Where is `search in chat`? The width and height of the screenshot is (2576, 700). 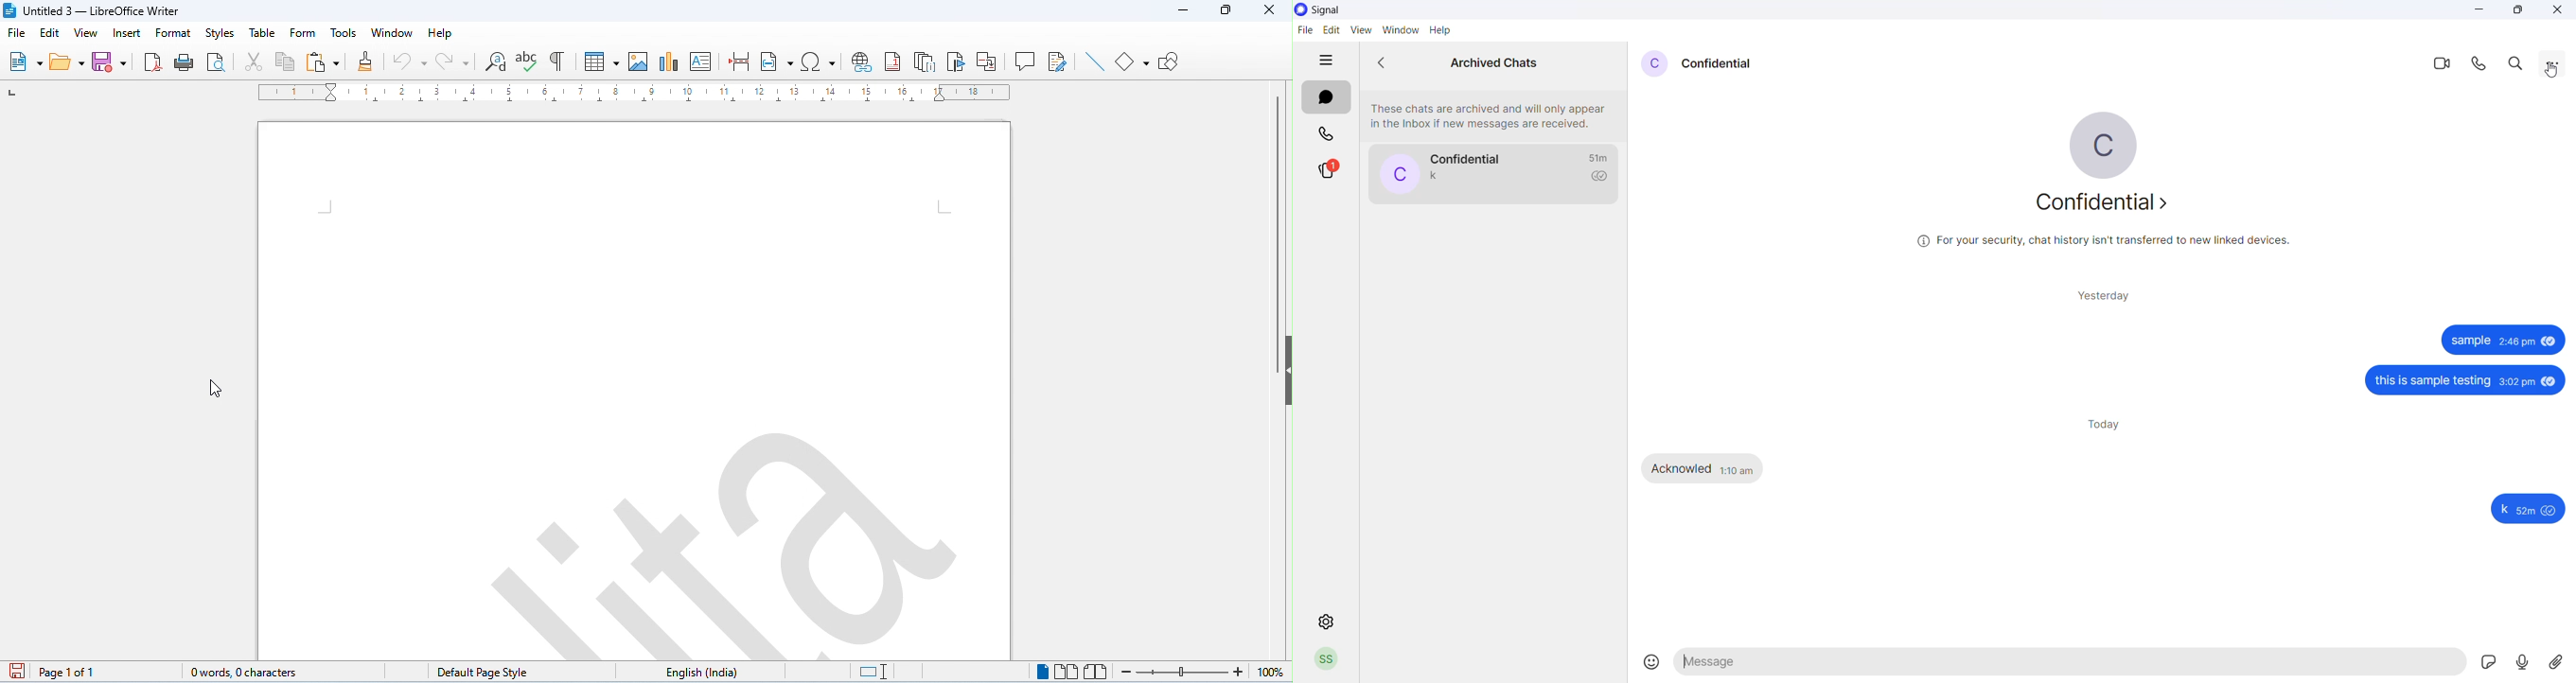 search in chat is located at coordinates (2520, 64).